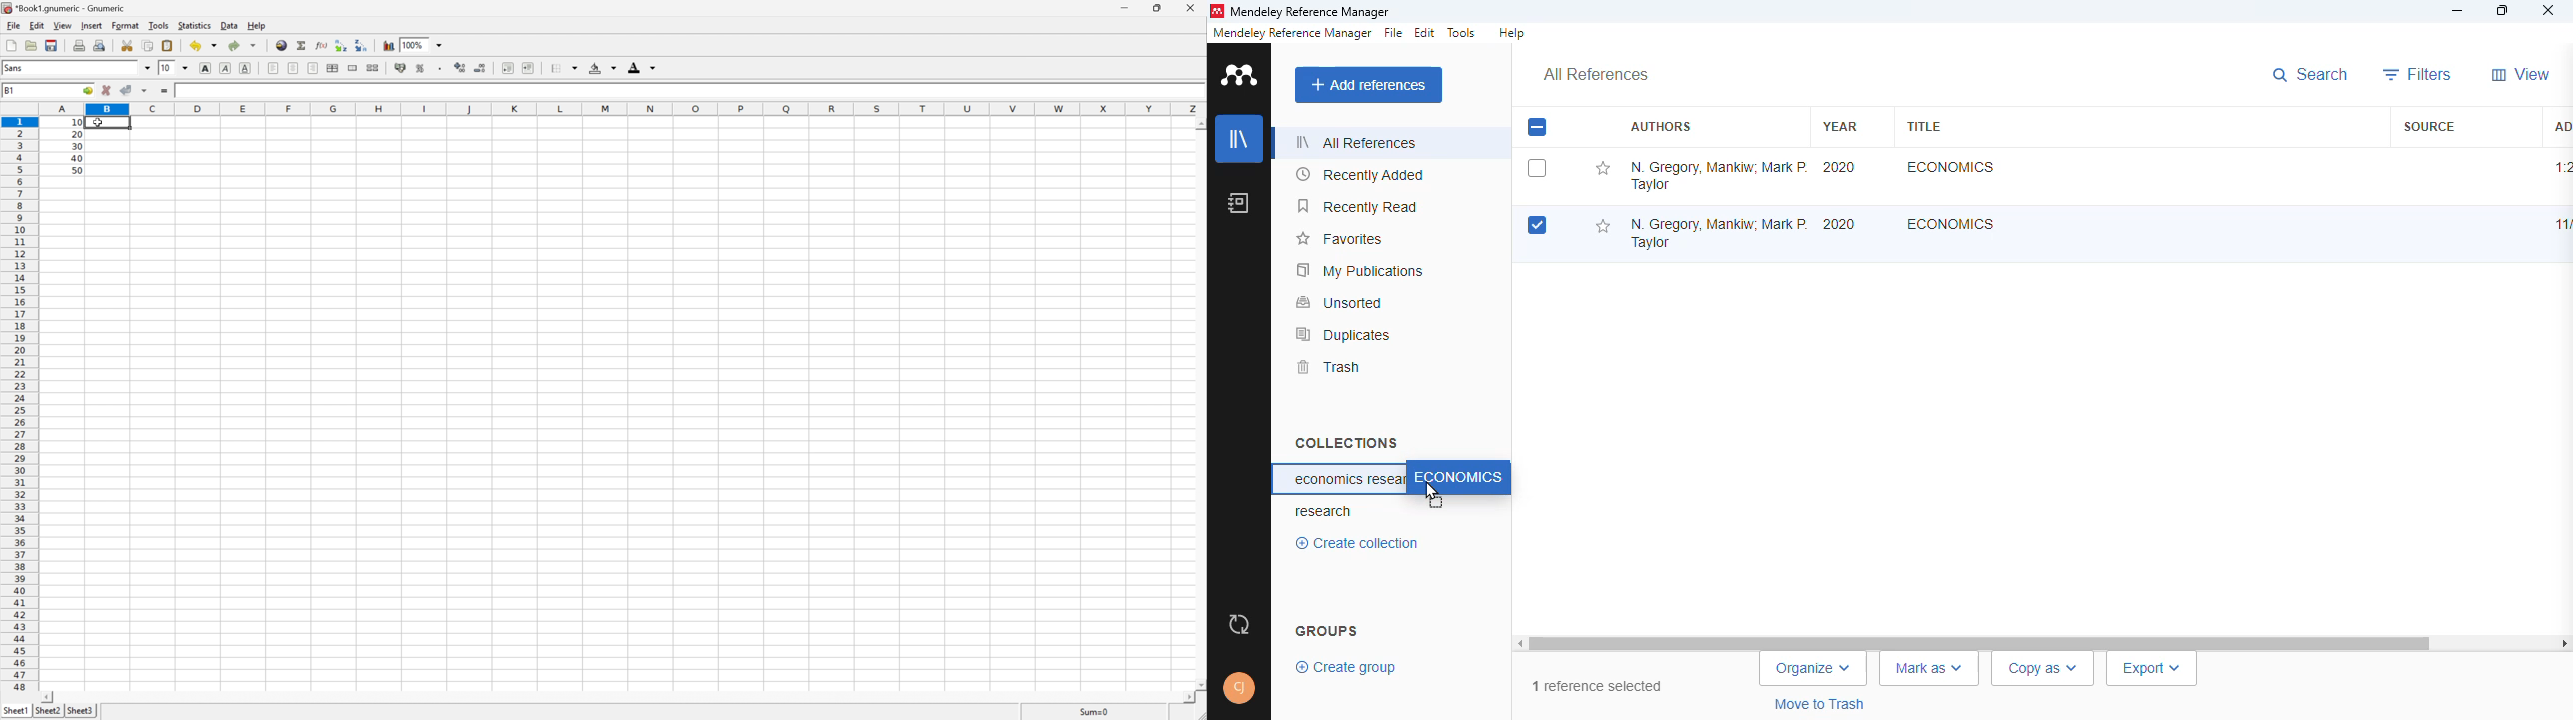 The image size is (2576, 728). Describe the element at coordinates (1537, 128) in the screenshot. I see `select` at that location.